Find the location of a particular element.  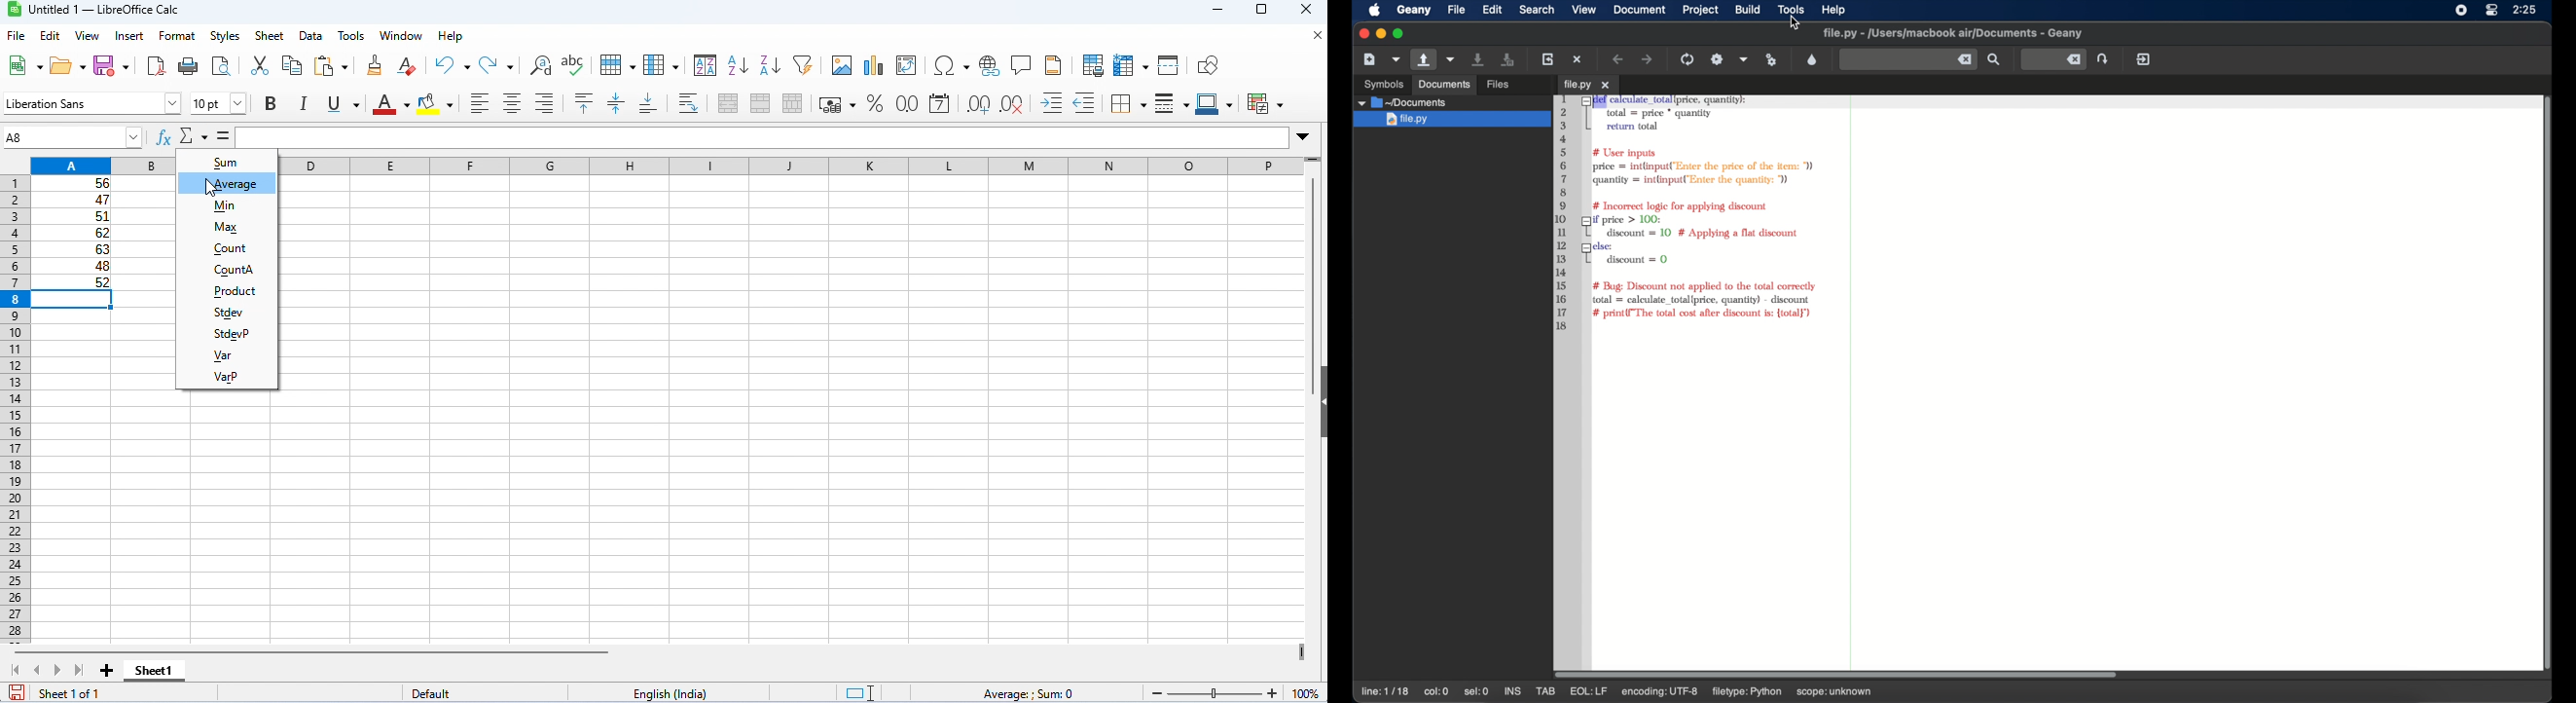

save is located at coordinates (113, 64).